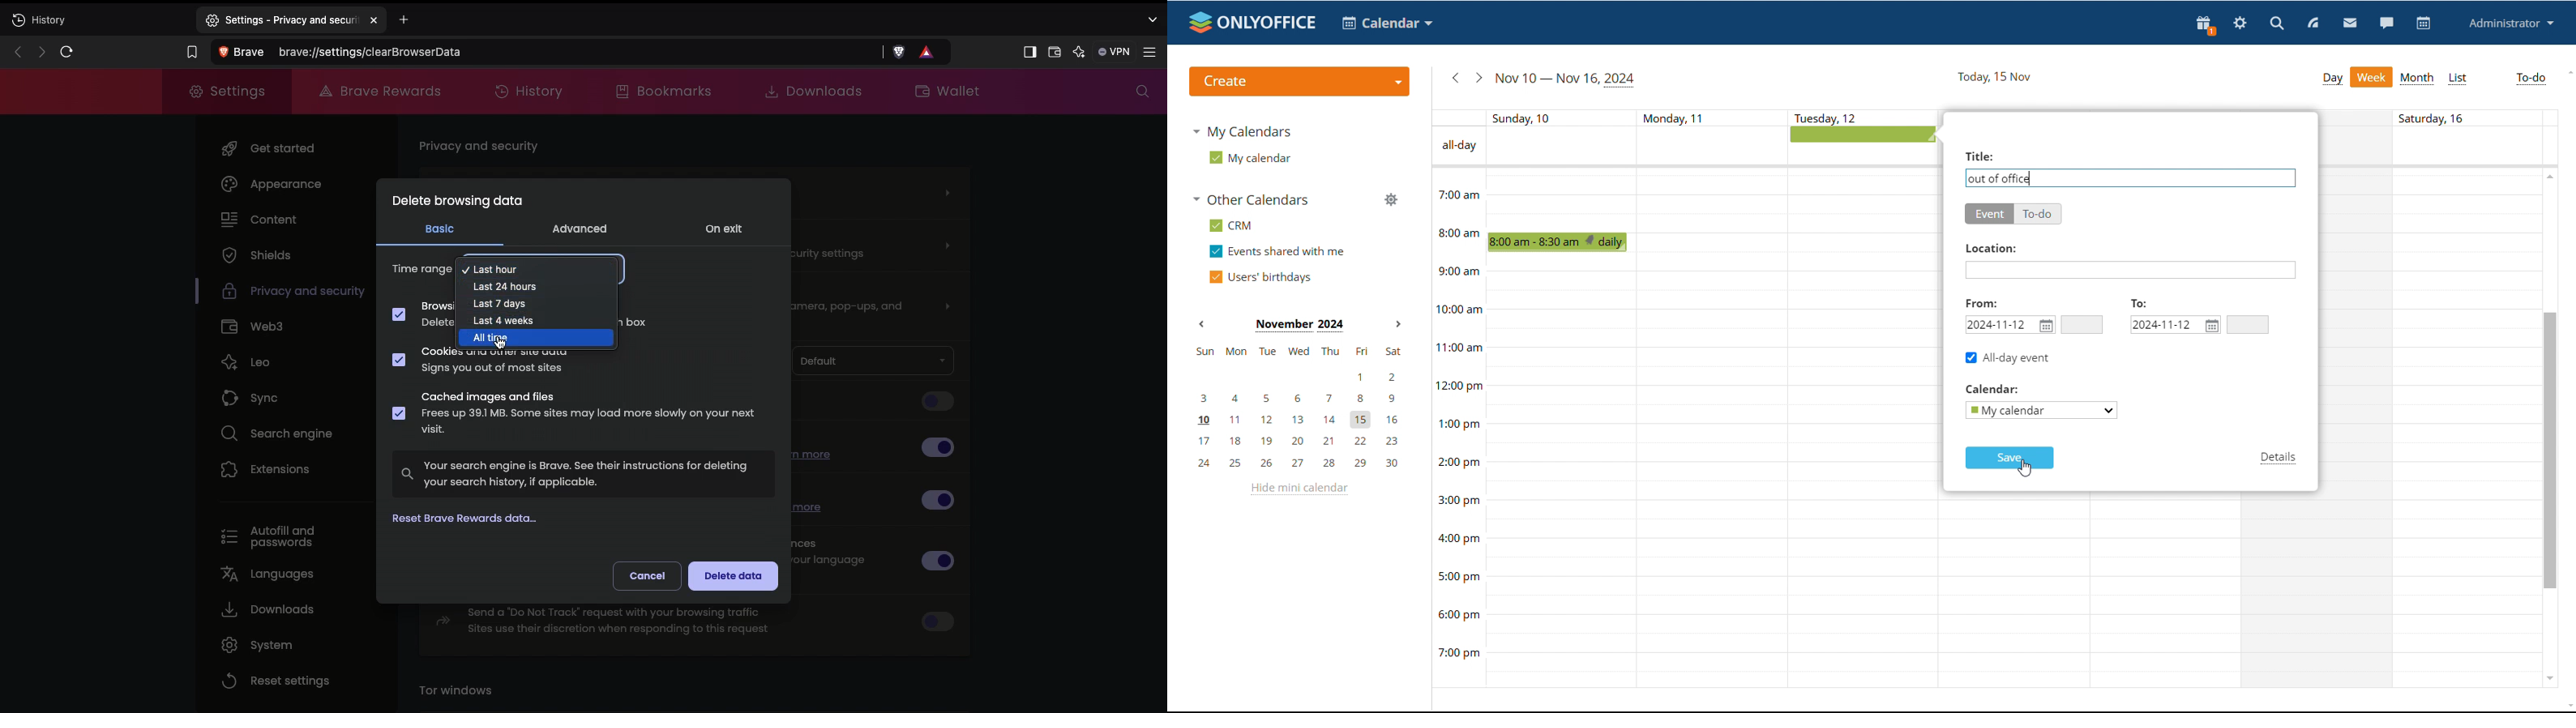 Image resolution: width=2576 pixels, height=728 pixels. What do you see at coordinates (423, 21) in the screenshot?
I see `Add new tab` at bounding box center [423, 21].